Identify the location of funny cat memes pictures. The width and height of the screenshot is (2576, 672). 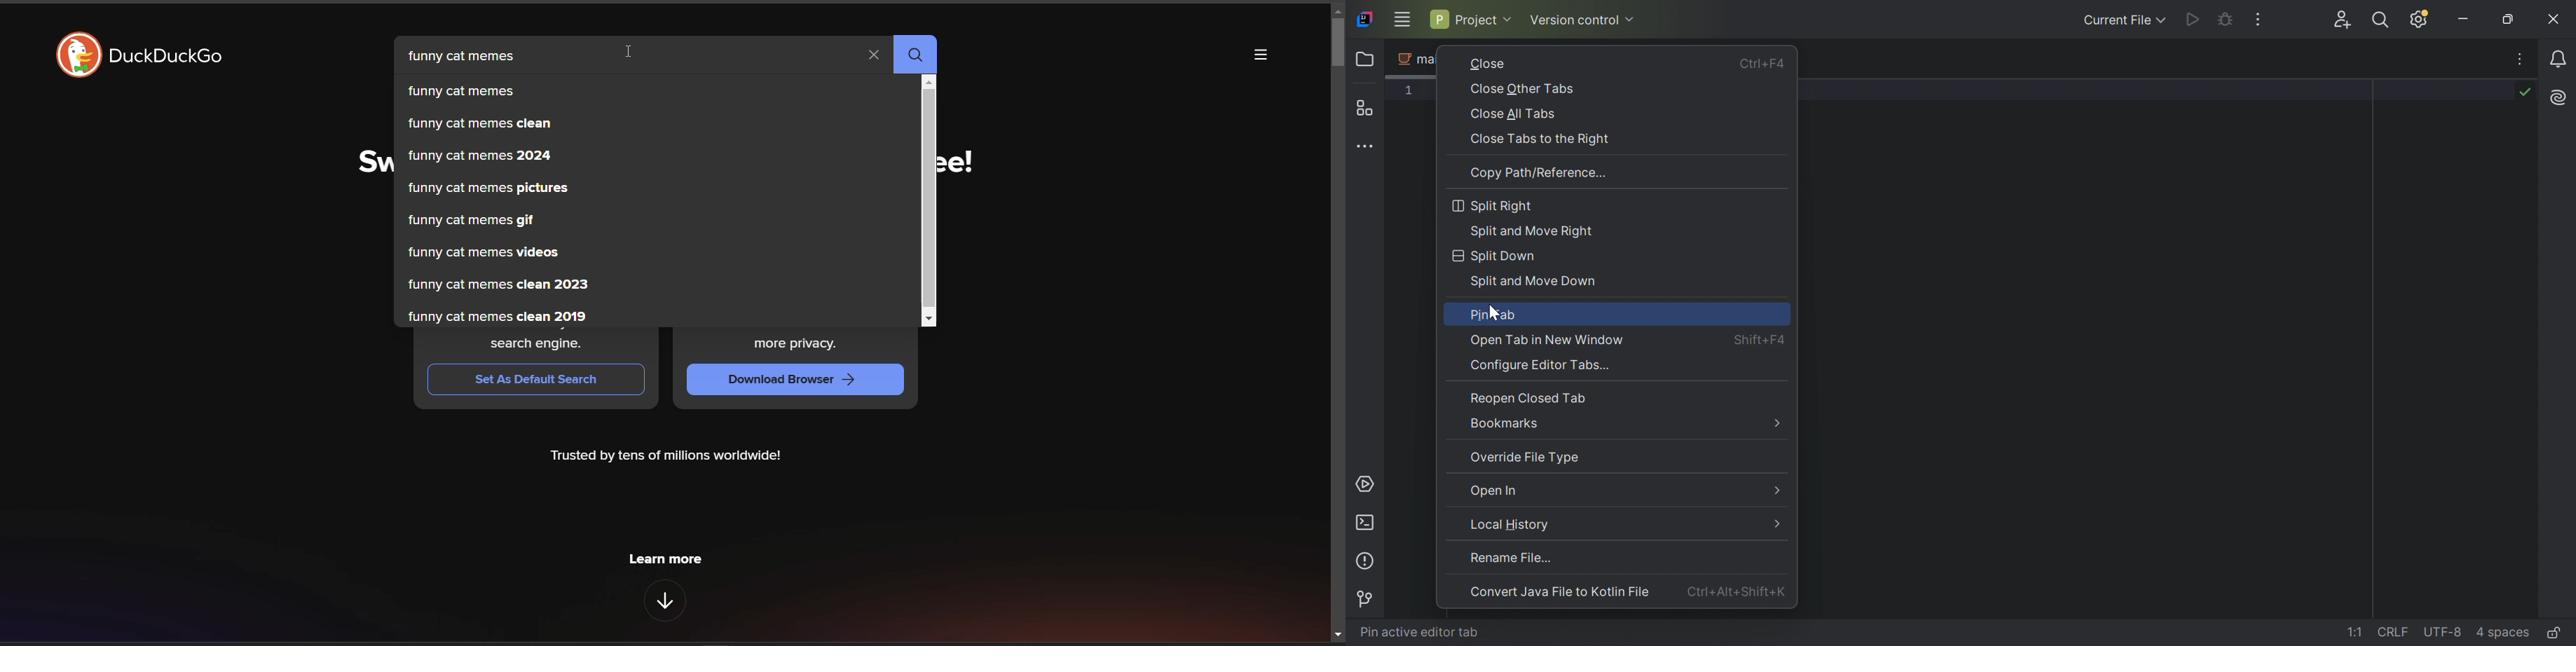
(489, 189).